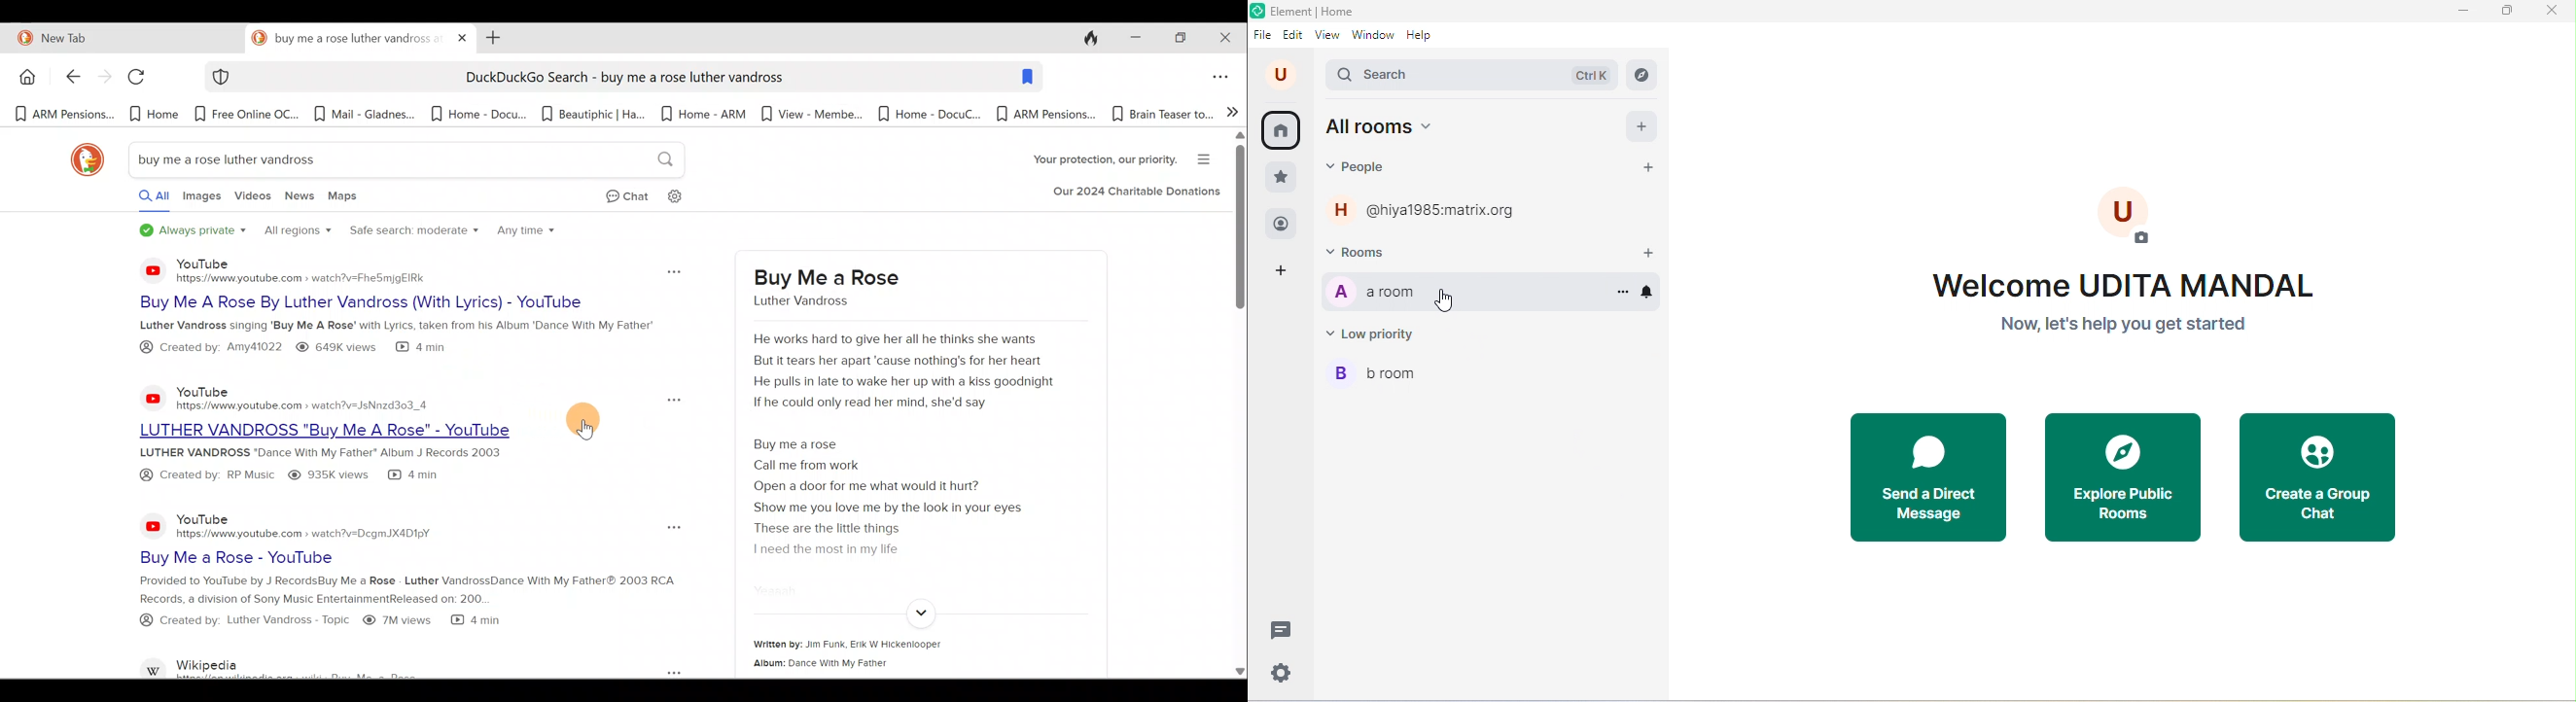 The image size is (2576, 728). I want to click on file, so click(1264, 36).